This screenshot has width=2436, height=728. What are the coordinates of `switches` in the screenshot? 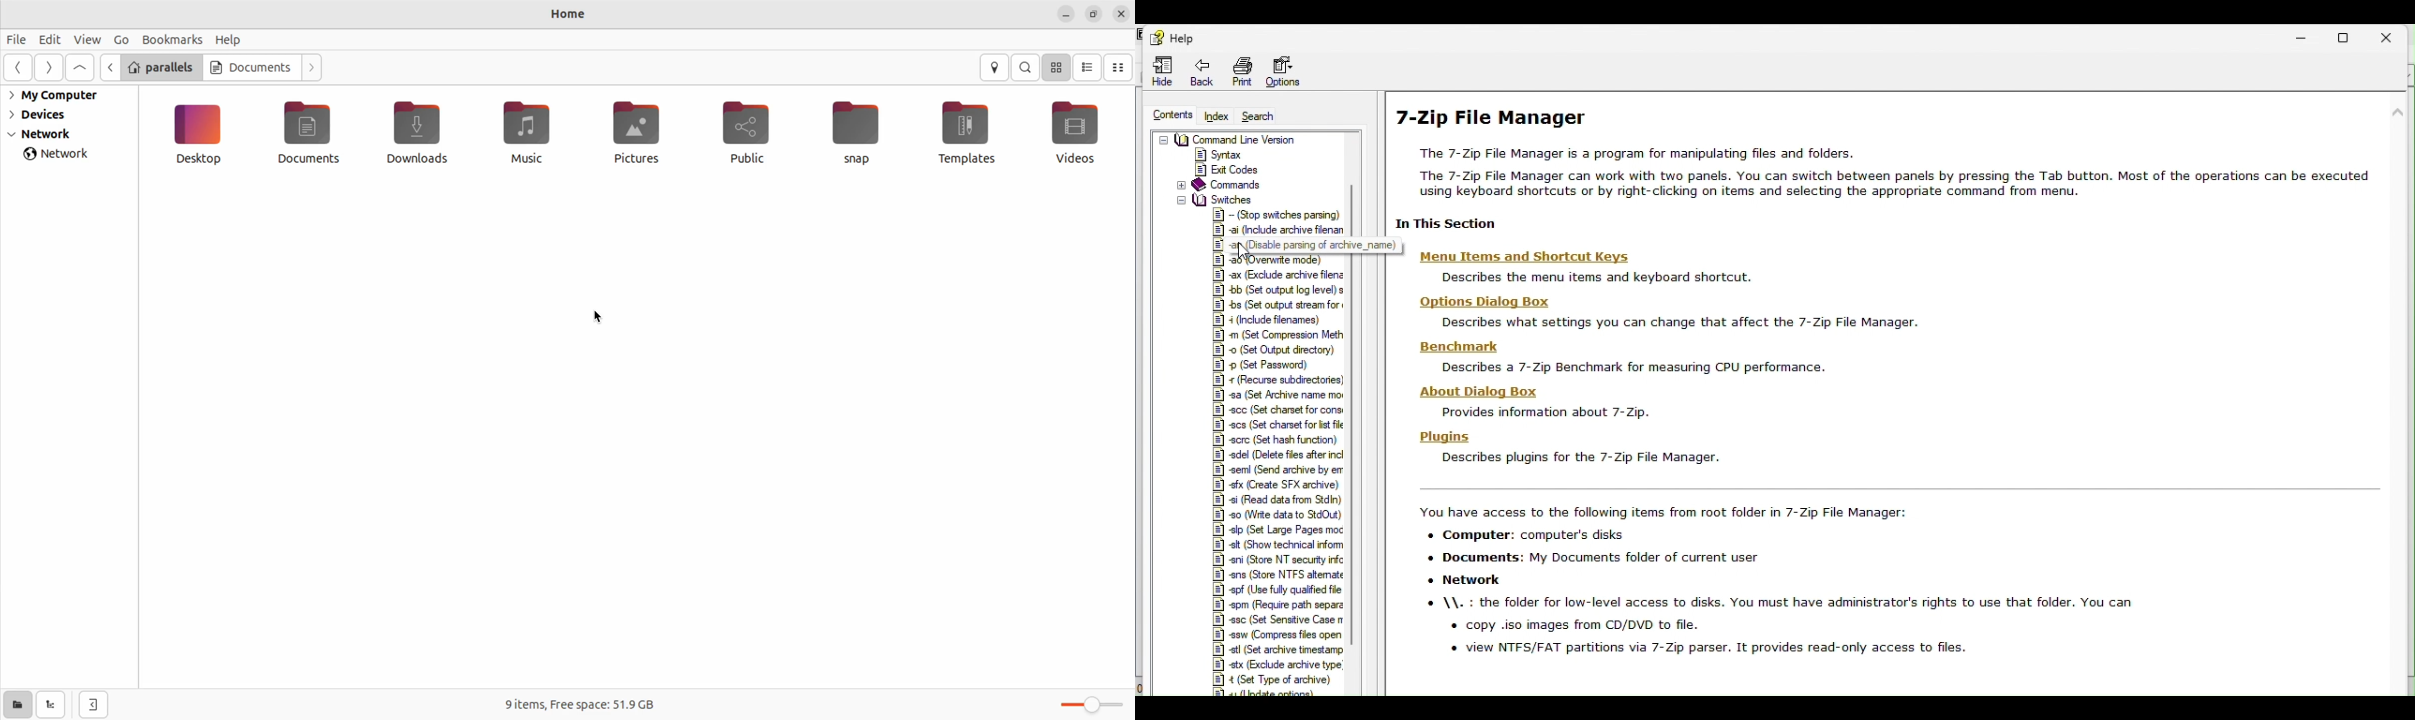 It's located at (1213, 198).